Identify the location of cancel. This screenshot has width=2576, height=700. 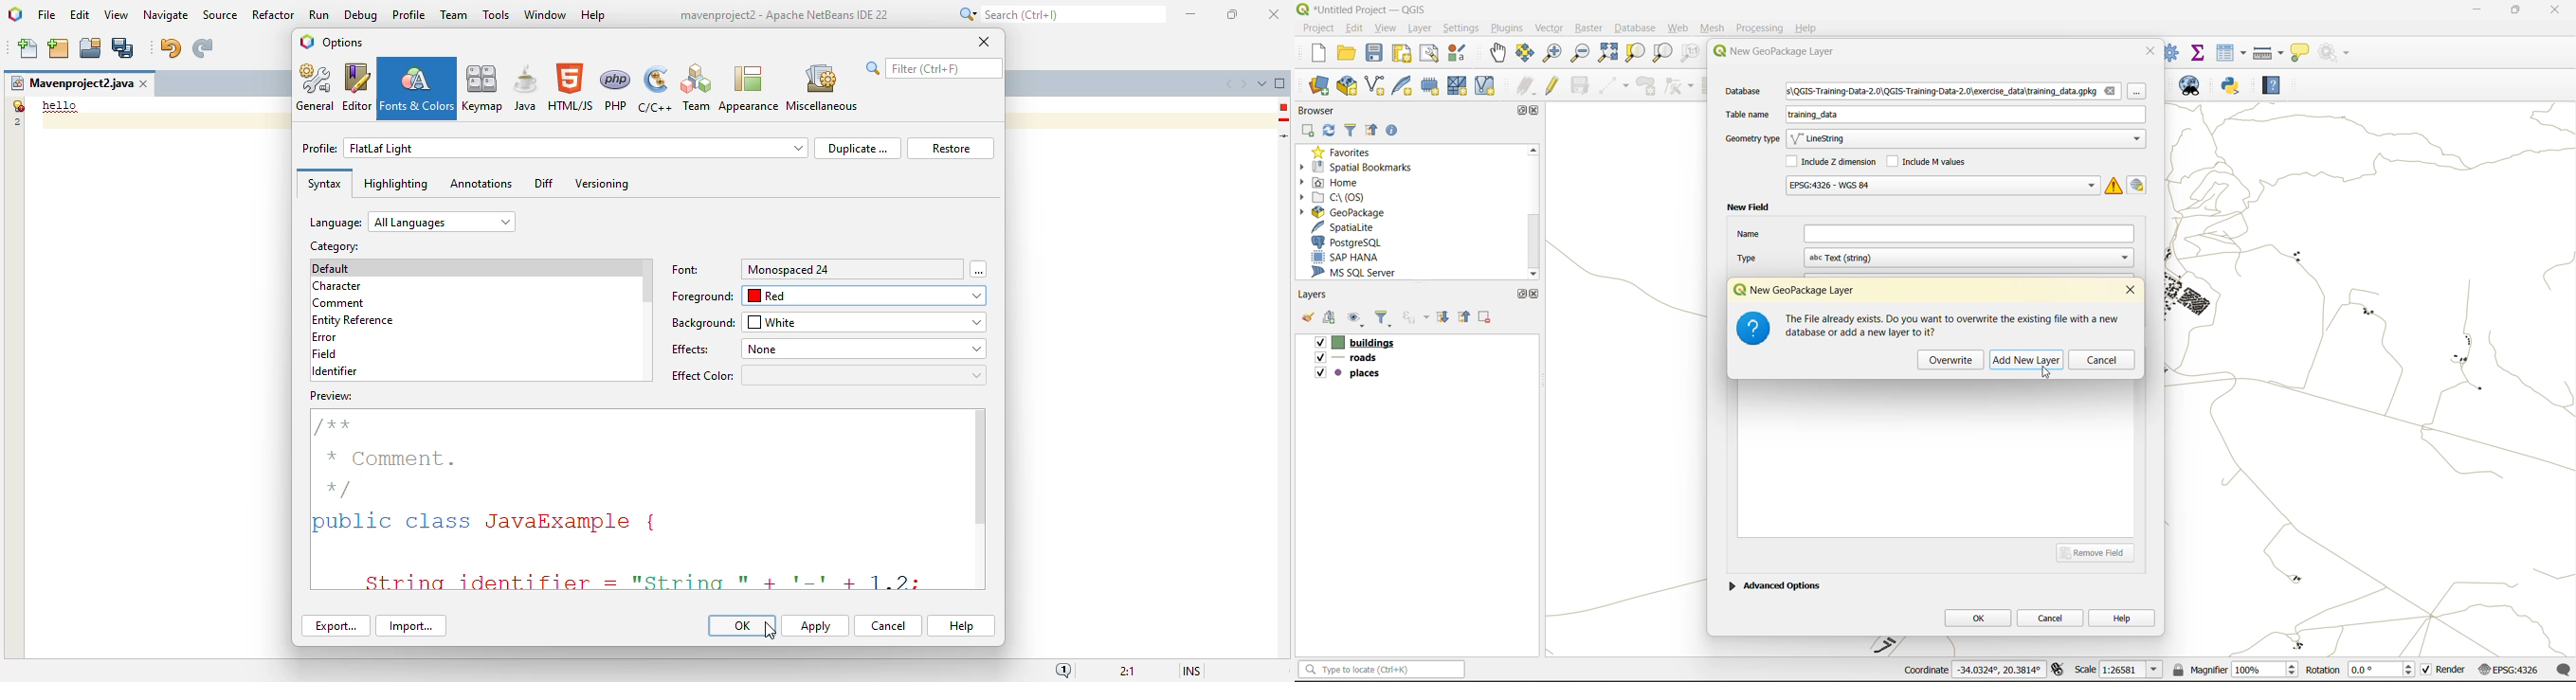
(2052, 617).